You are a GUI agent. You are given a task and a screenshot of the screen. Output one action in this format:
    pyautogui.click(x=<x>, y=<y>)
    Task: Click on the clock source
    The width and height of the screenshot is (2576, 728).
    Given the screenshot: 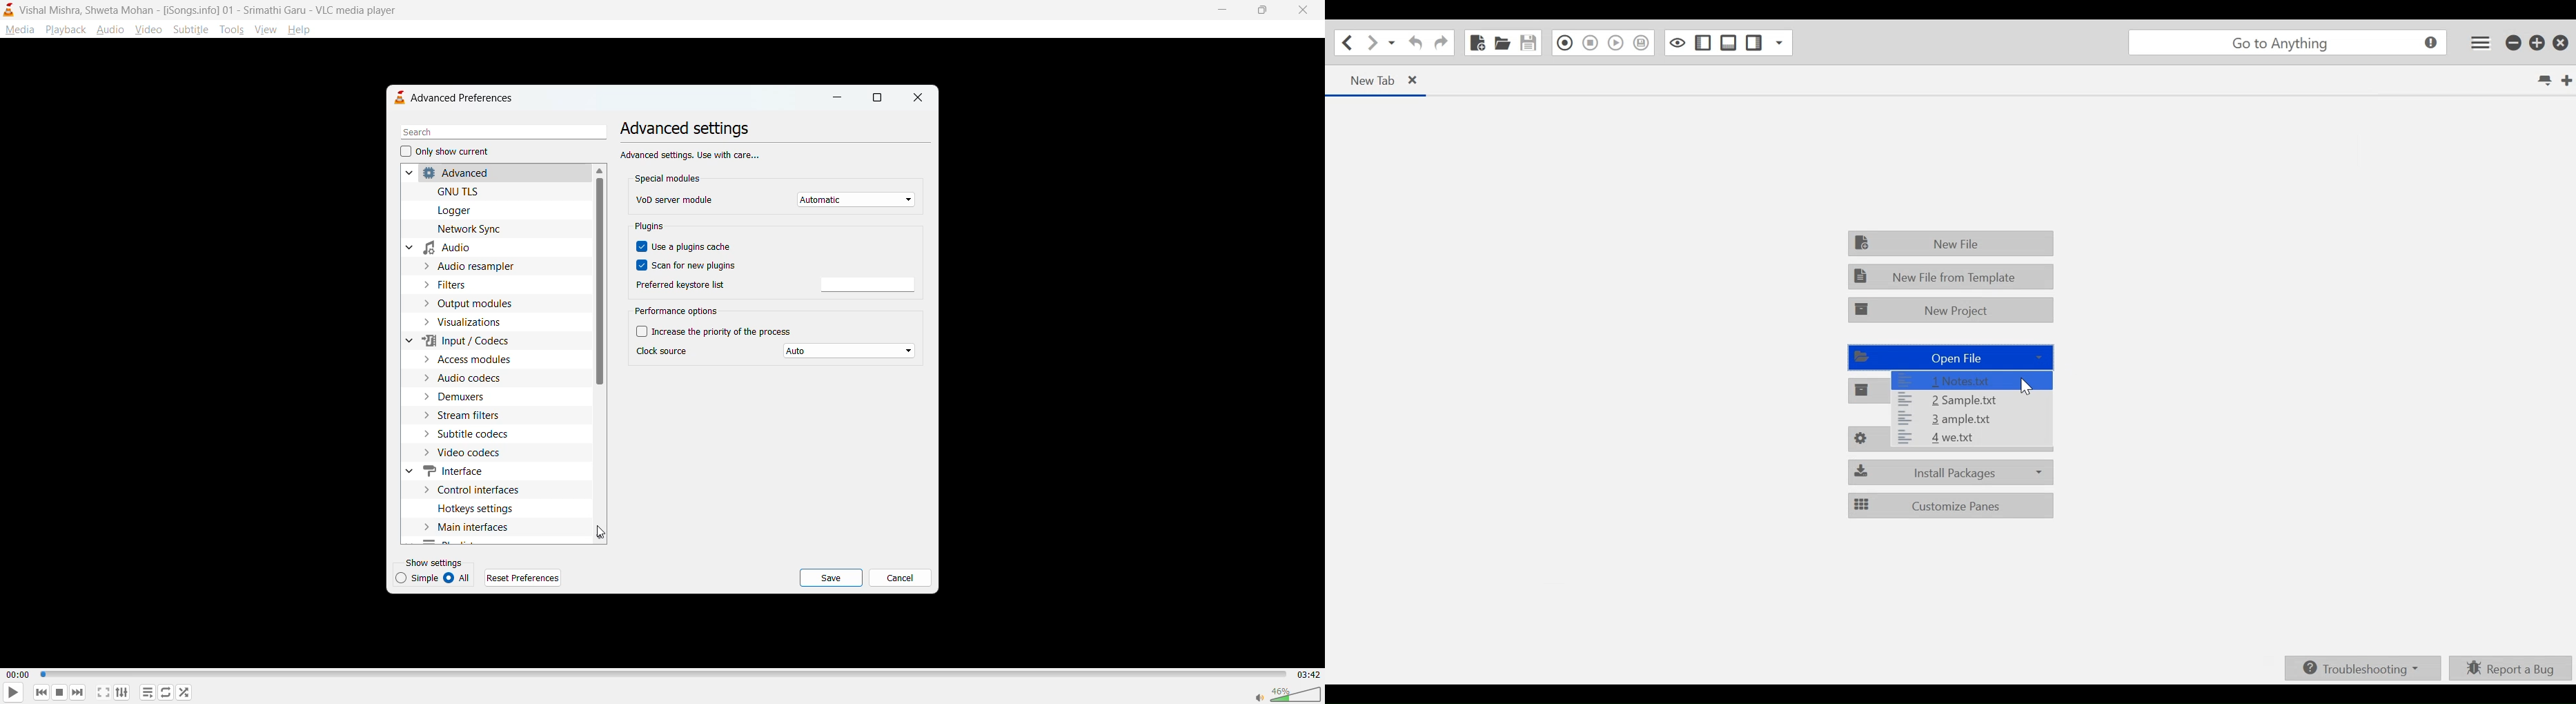 What is the action you would take?
    pyautogui.click(x=663, y=350)
    